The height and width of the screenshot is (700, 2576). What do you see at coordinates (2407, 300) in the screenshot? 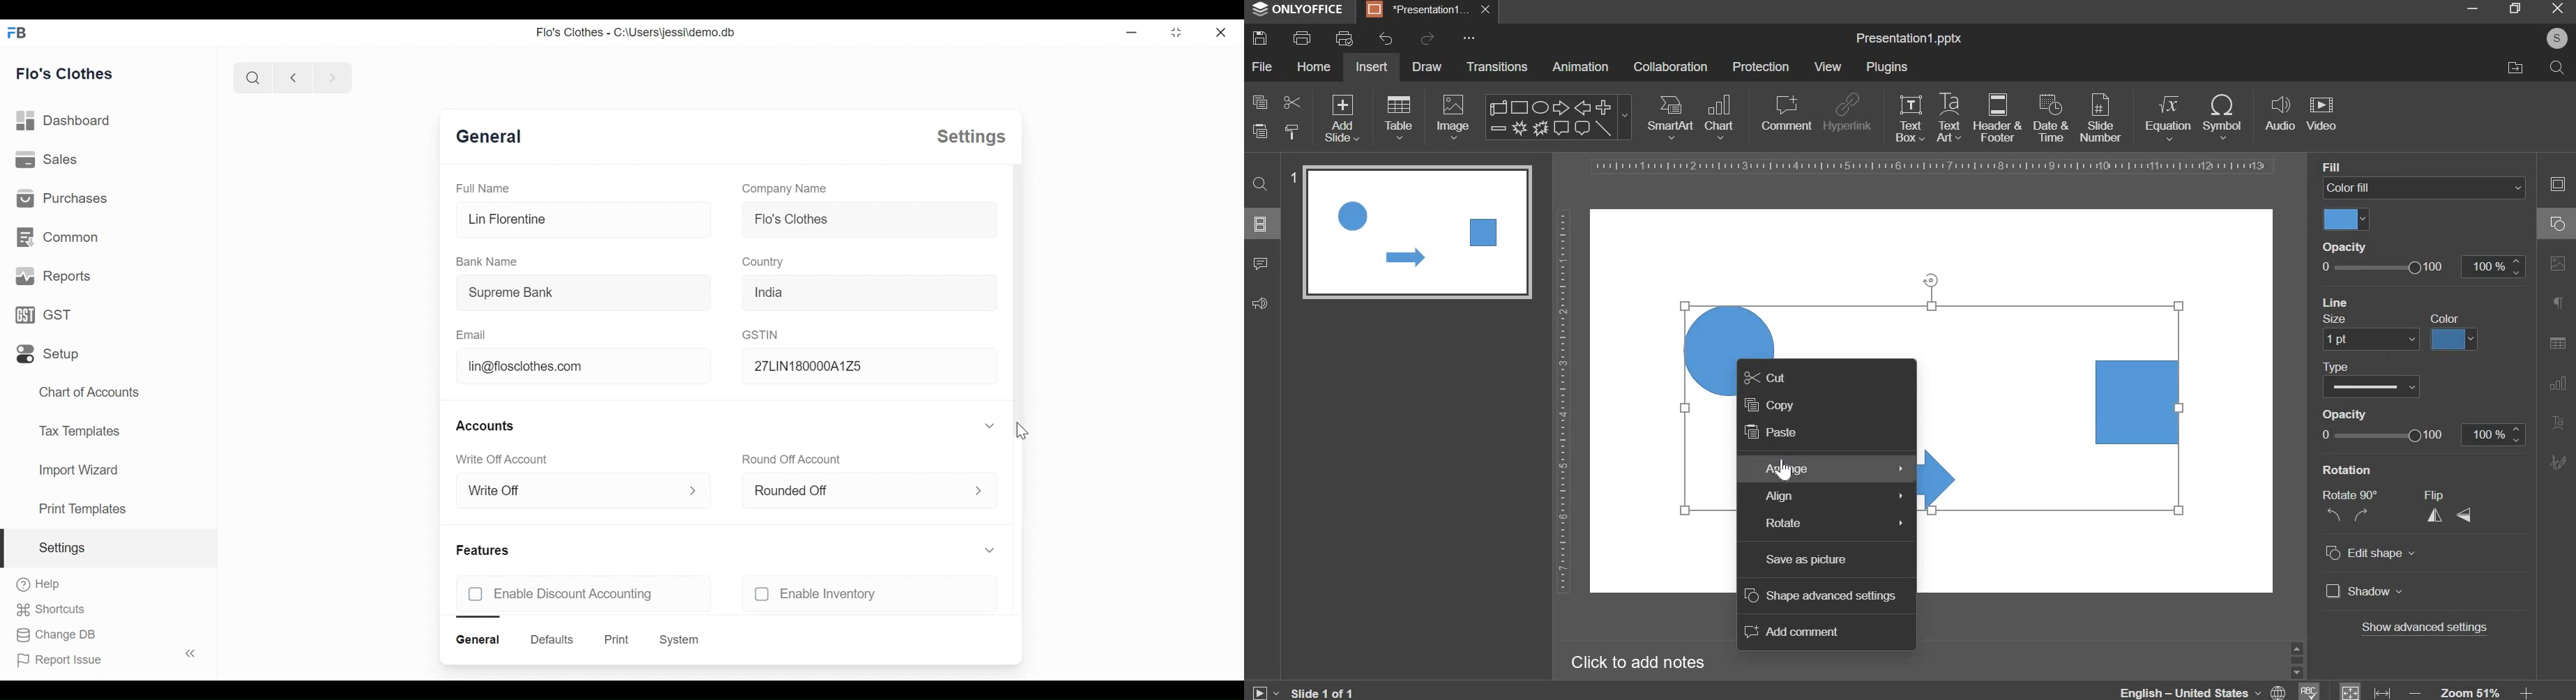
I see `show background graphics` at bounding box center [2407, 300].